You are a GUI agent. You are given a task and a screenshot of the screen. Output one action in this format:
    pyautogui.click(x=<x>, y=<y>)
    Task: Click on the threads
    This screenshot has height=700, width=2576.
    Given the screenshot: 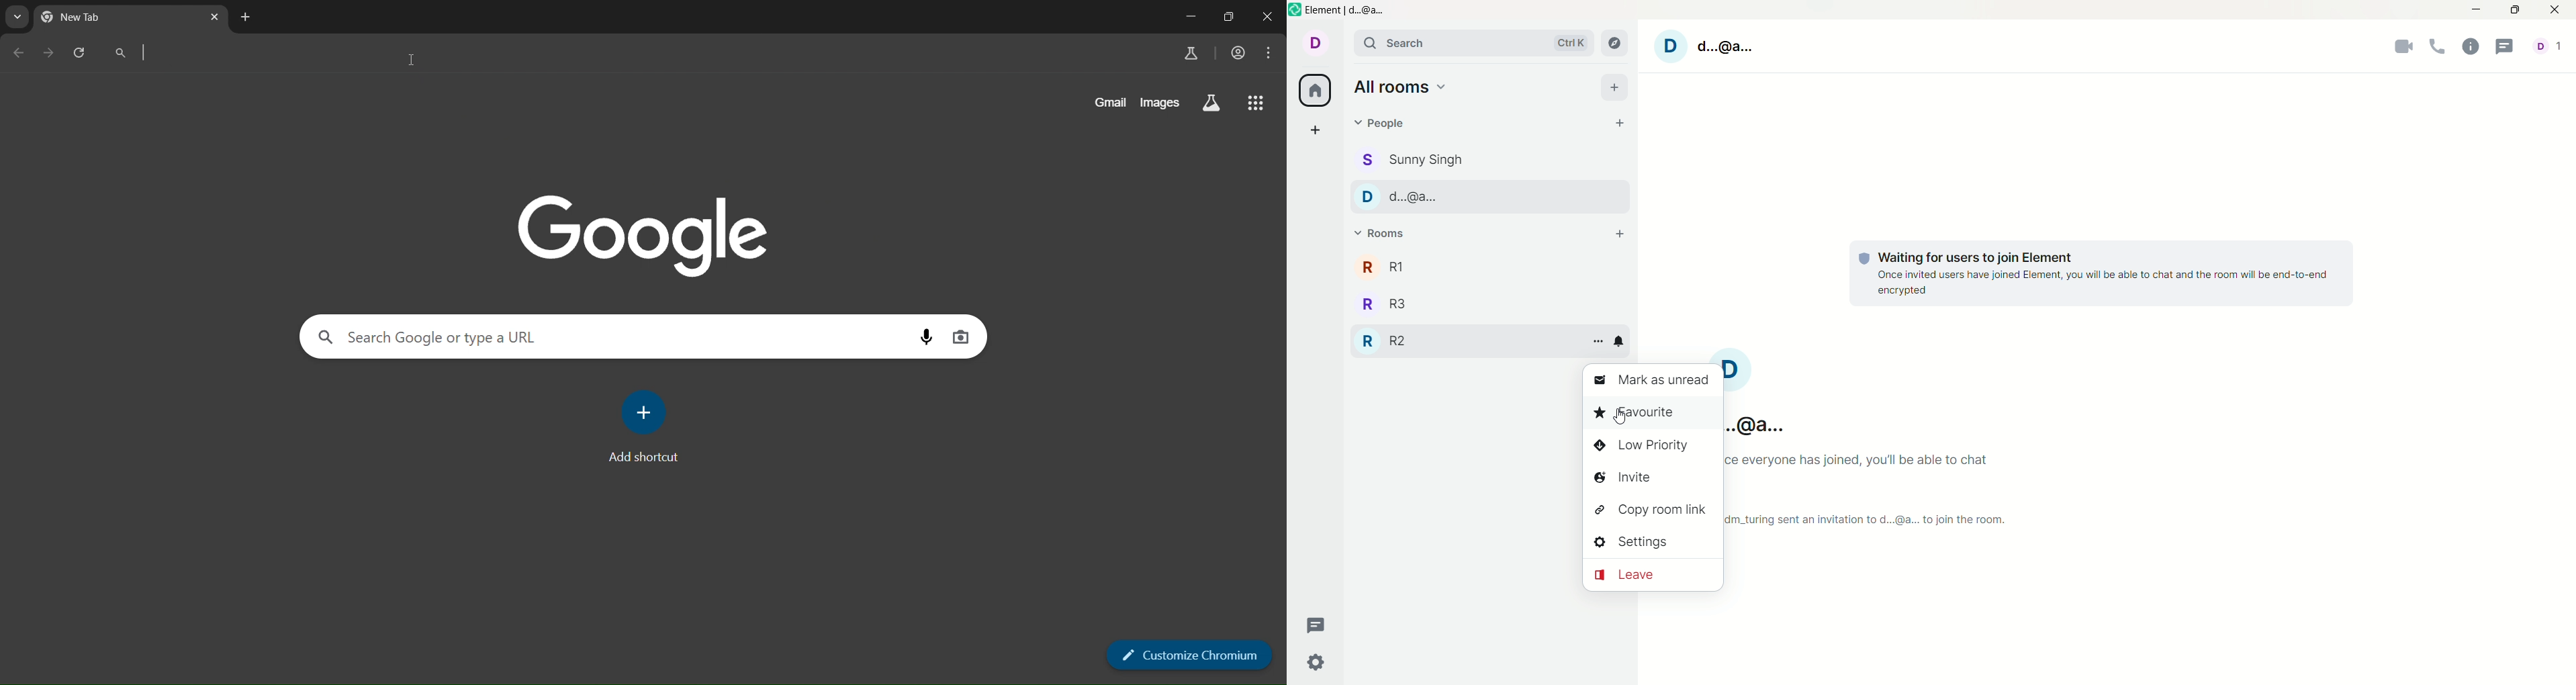 What is the action you would take?
    pyautogui.click(x=1316, y=625)
    